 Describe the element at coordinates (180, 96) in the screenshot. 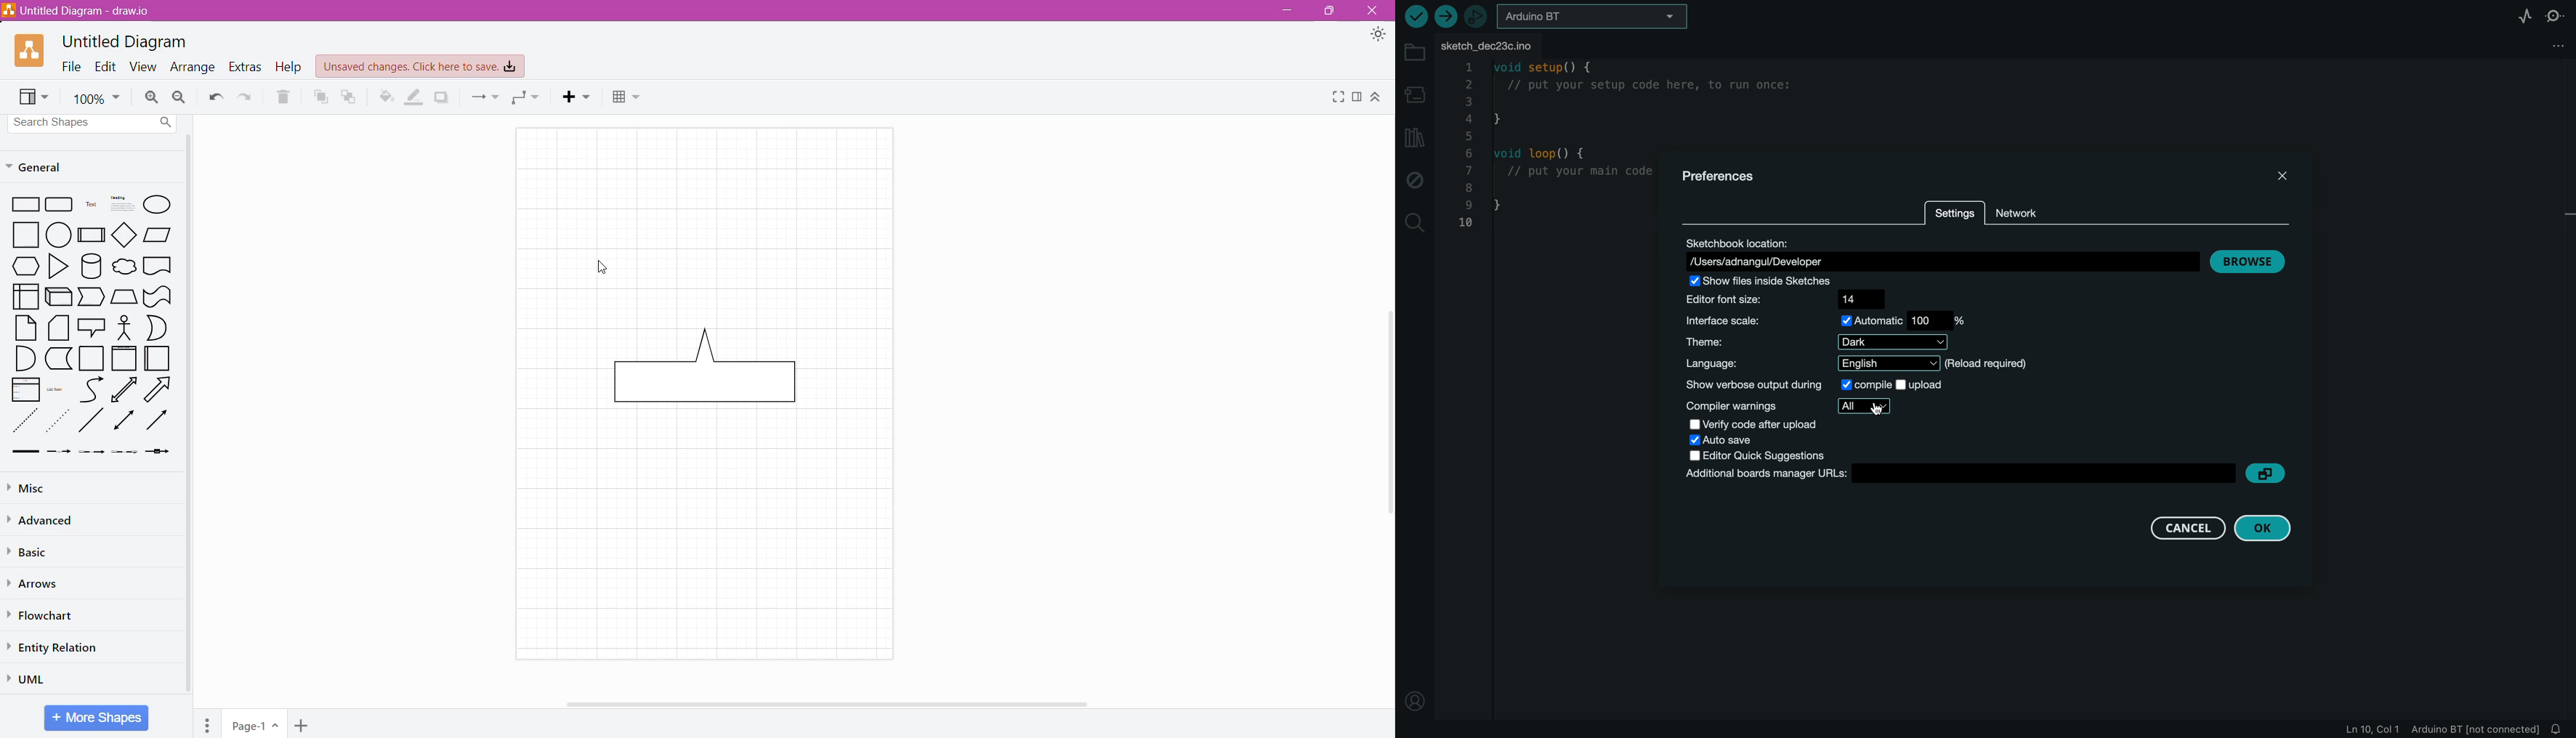

I see `Zoom Out` at that location.